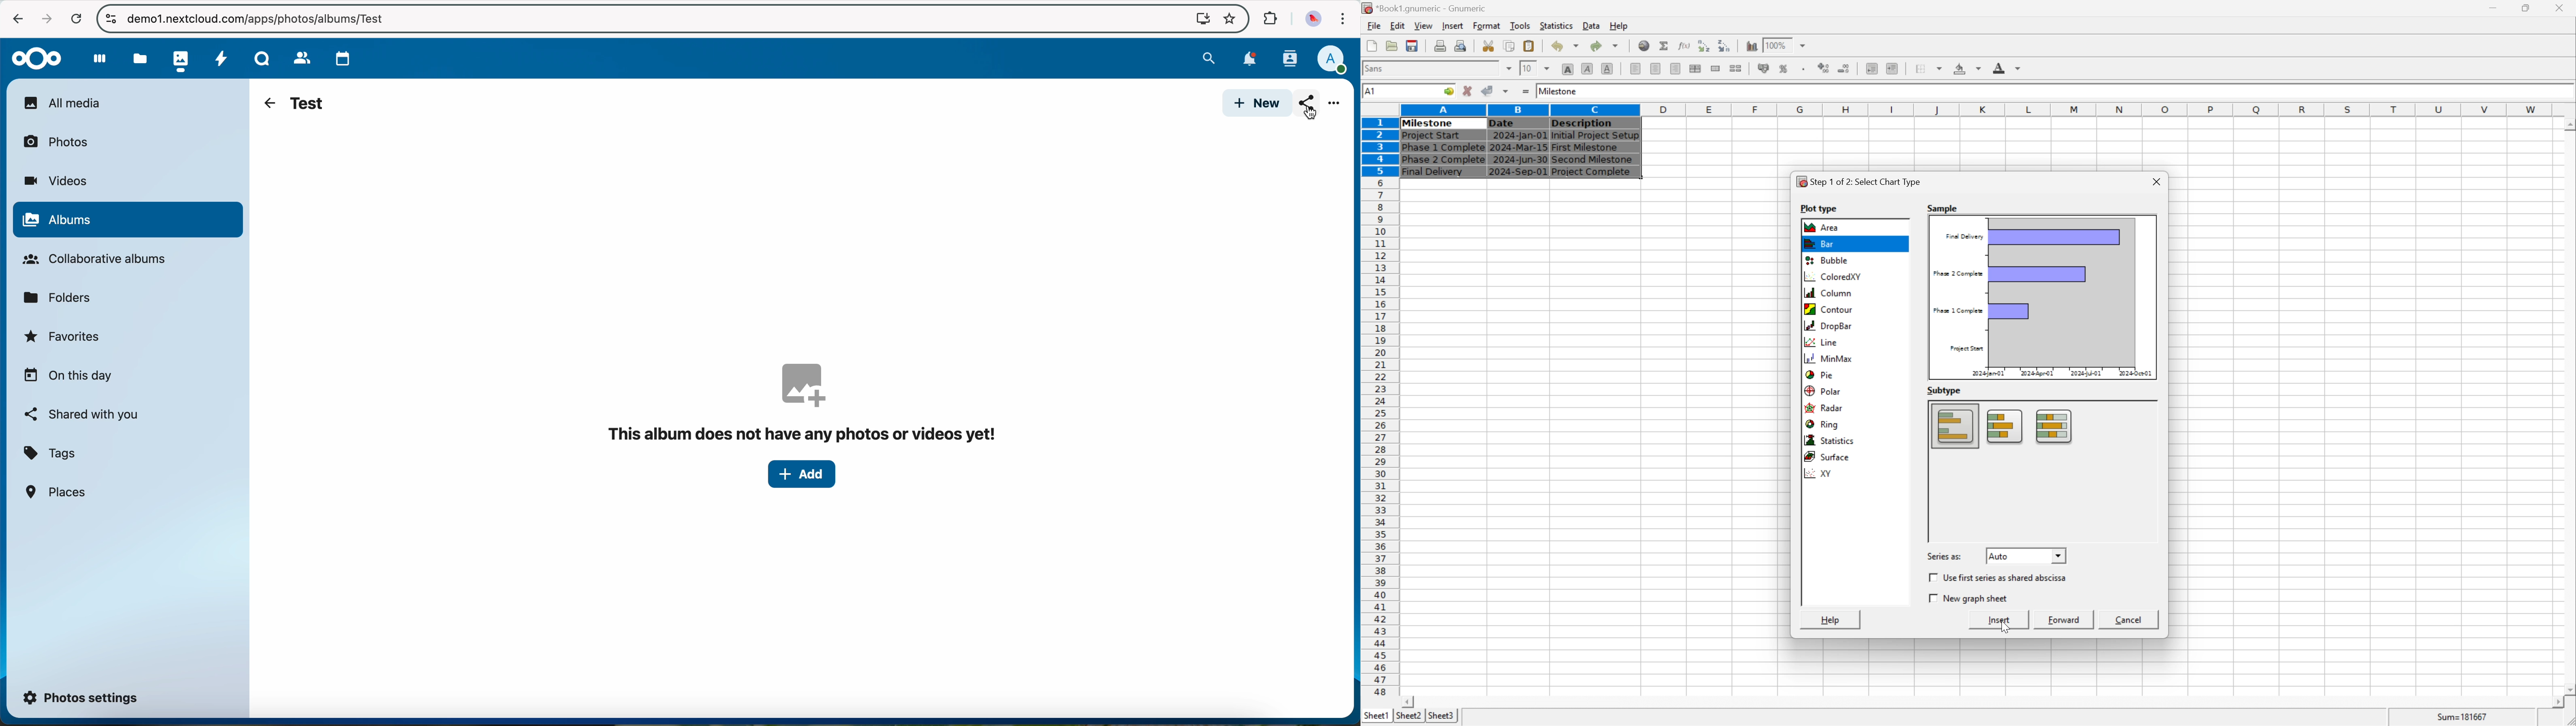 Image resolution: width=2576 pixels, height=728 pixels. I want to click on column, so click(1828, 293).